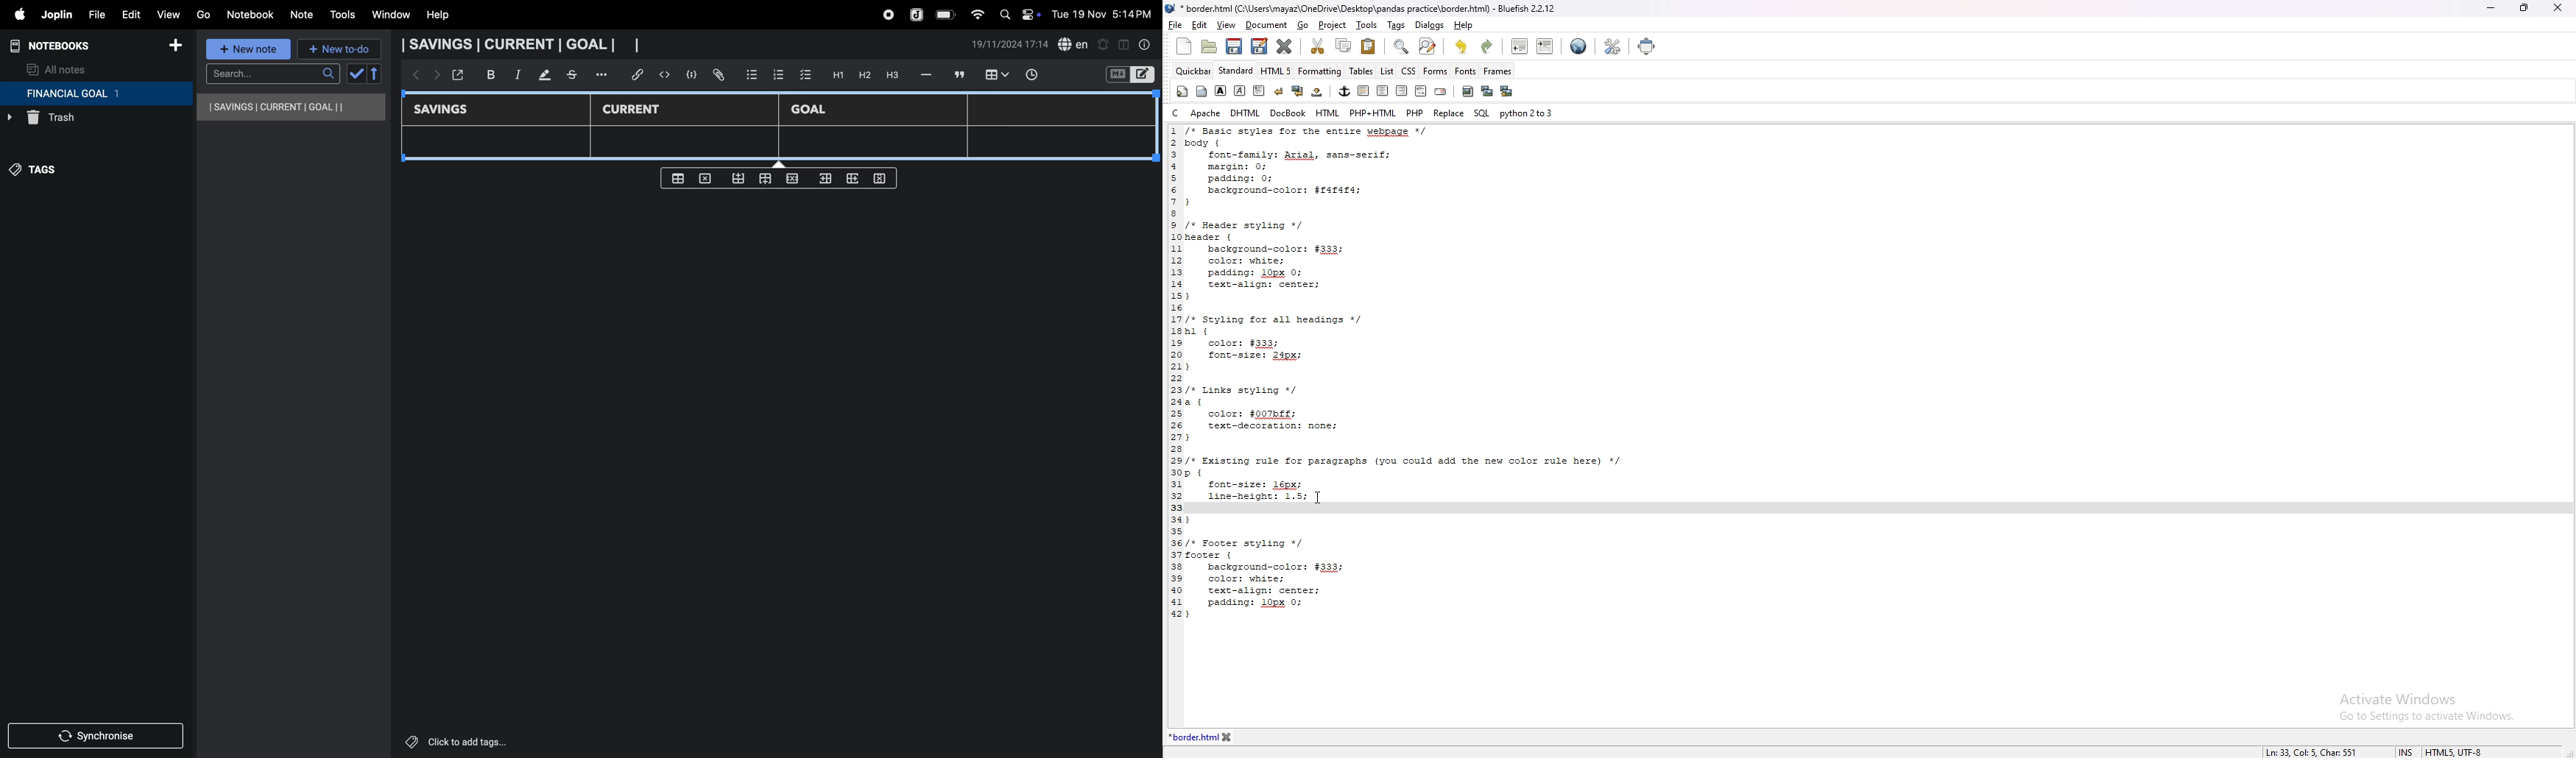  I want to click on Goal, so click(816, 111).